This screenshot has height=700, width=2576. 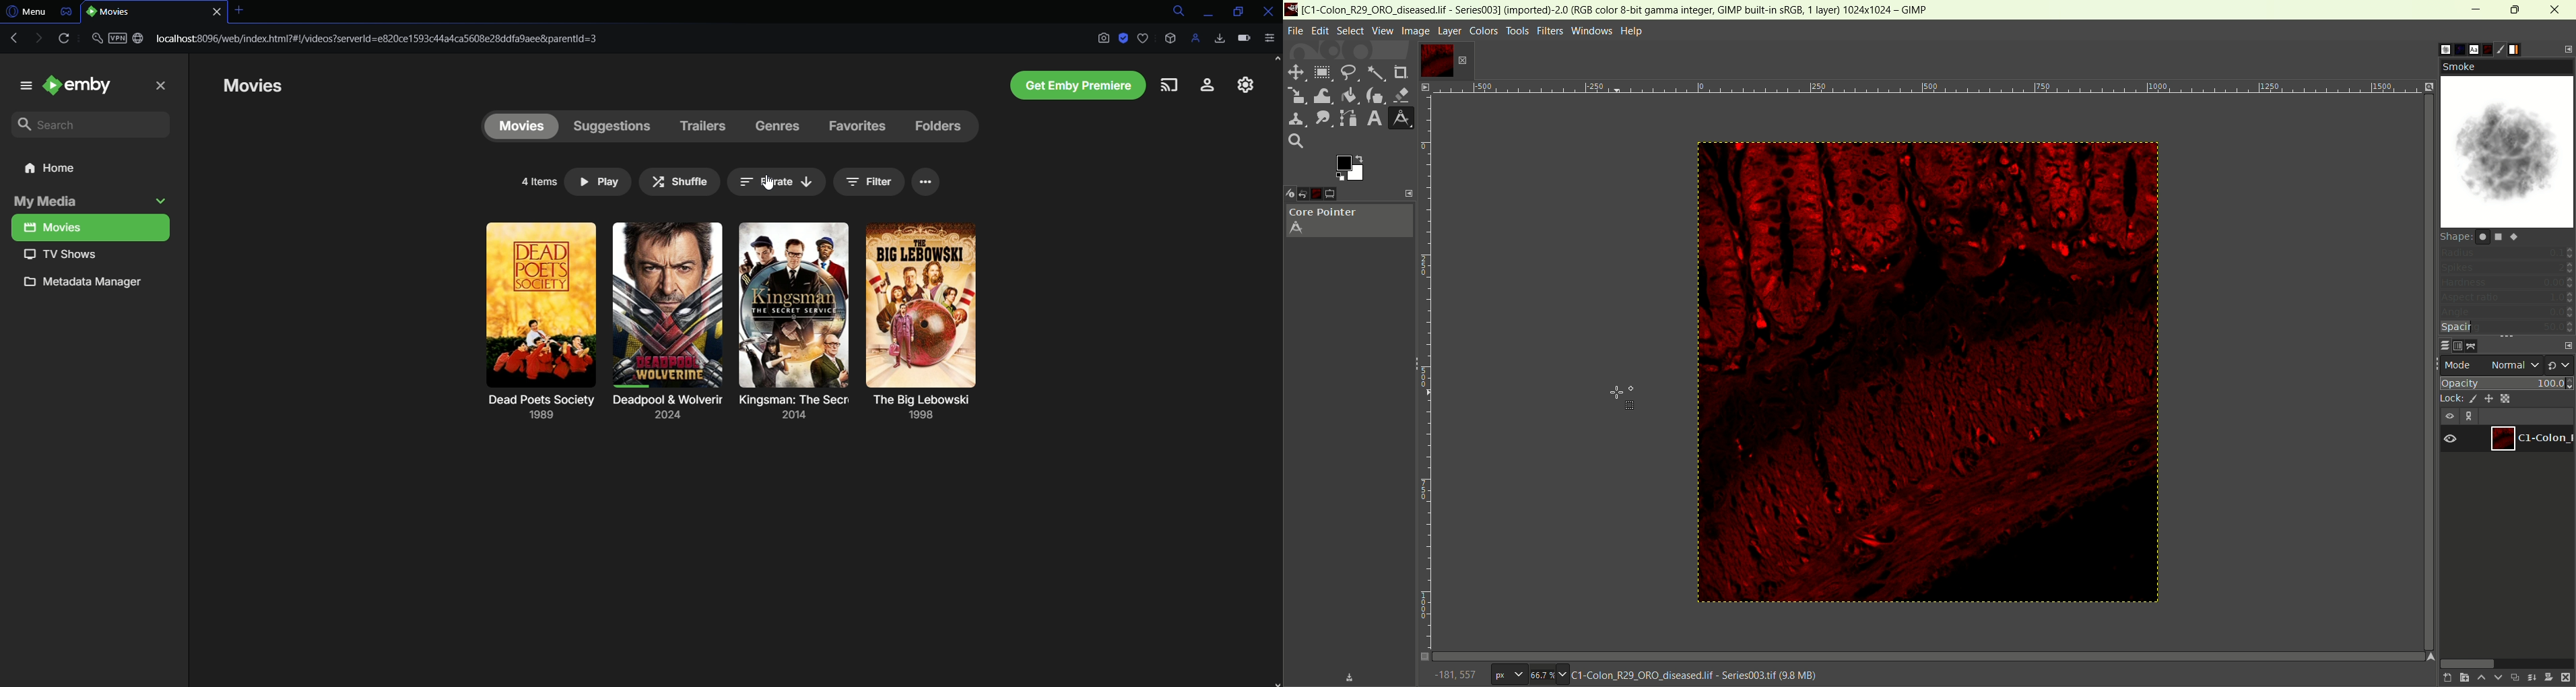 What do you see at coordinates (2532, 678) in the screenshot?
I see `merge layer` at bounding box center [2532, 678].